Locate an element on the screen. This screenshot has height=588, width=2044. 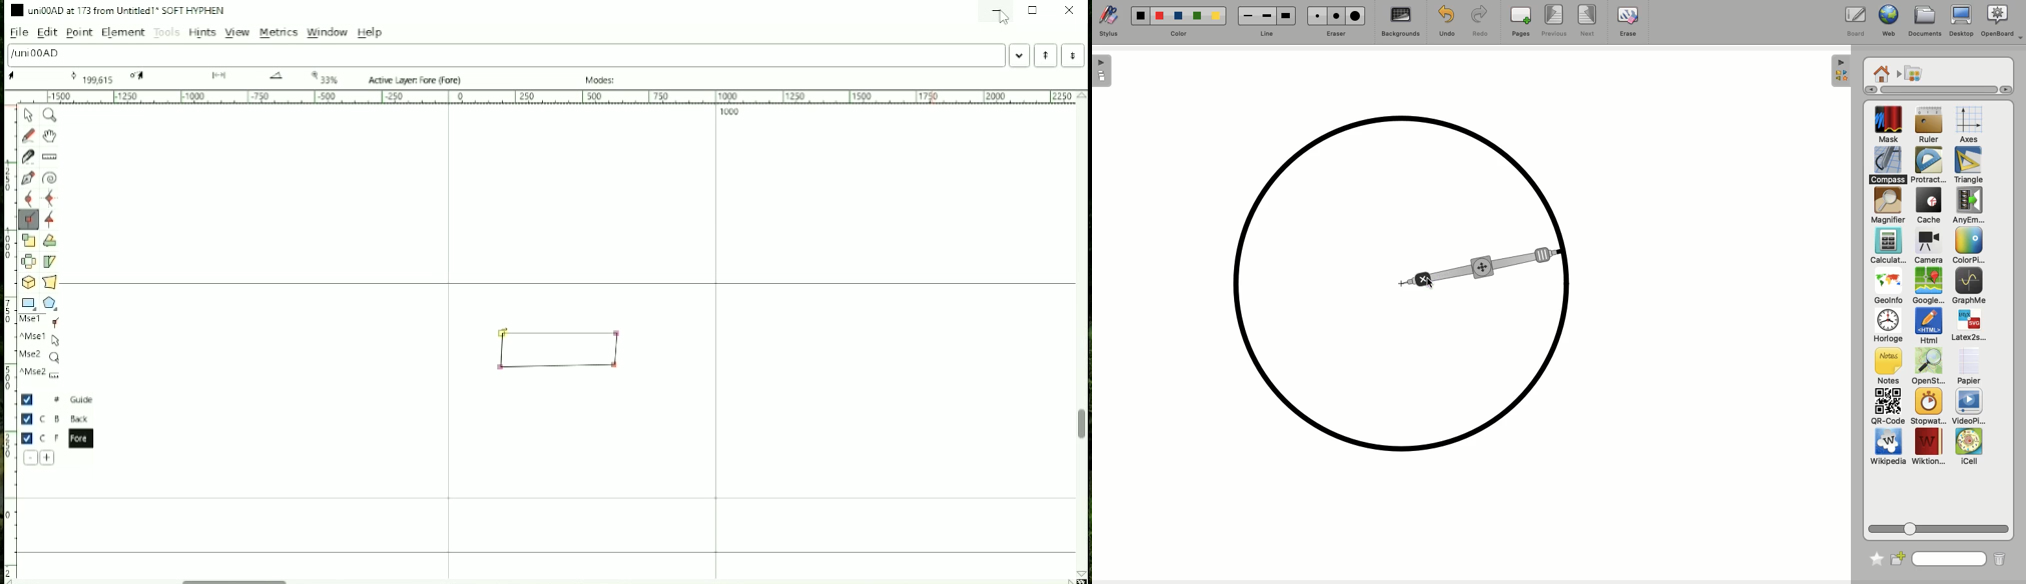
GeoInfo is located at coordinates (1888, 289).